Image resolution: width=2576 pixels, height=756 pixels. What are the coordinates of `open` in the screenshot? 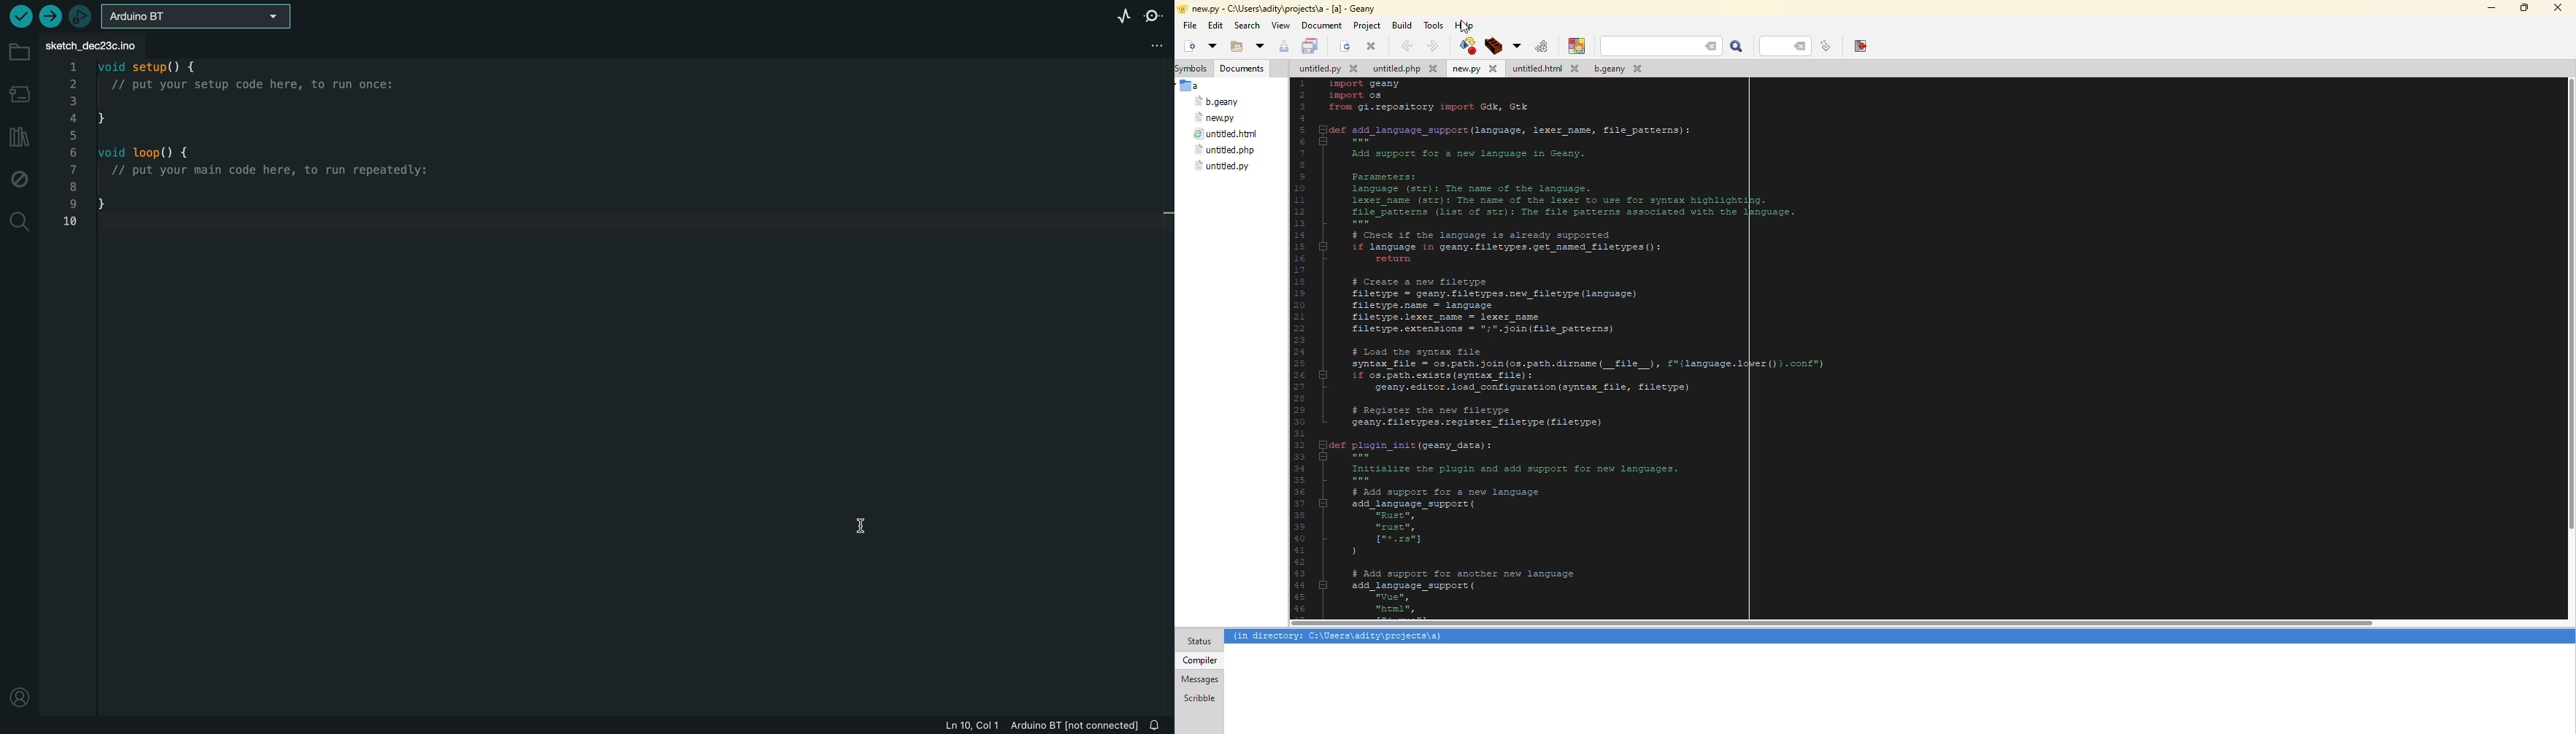 It's located at (1211, 45).